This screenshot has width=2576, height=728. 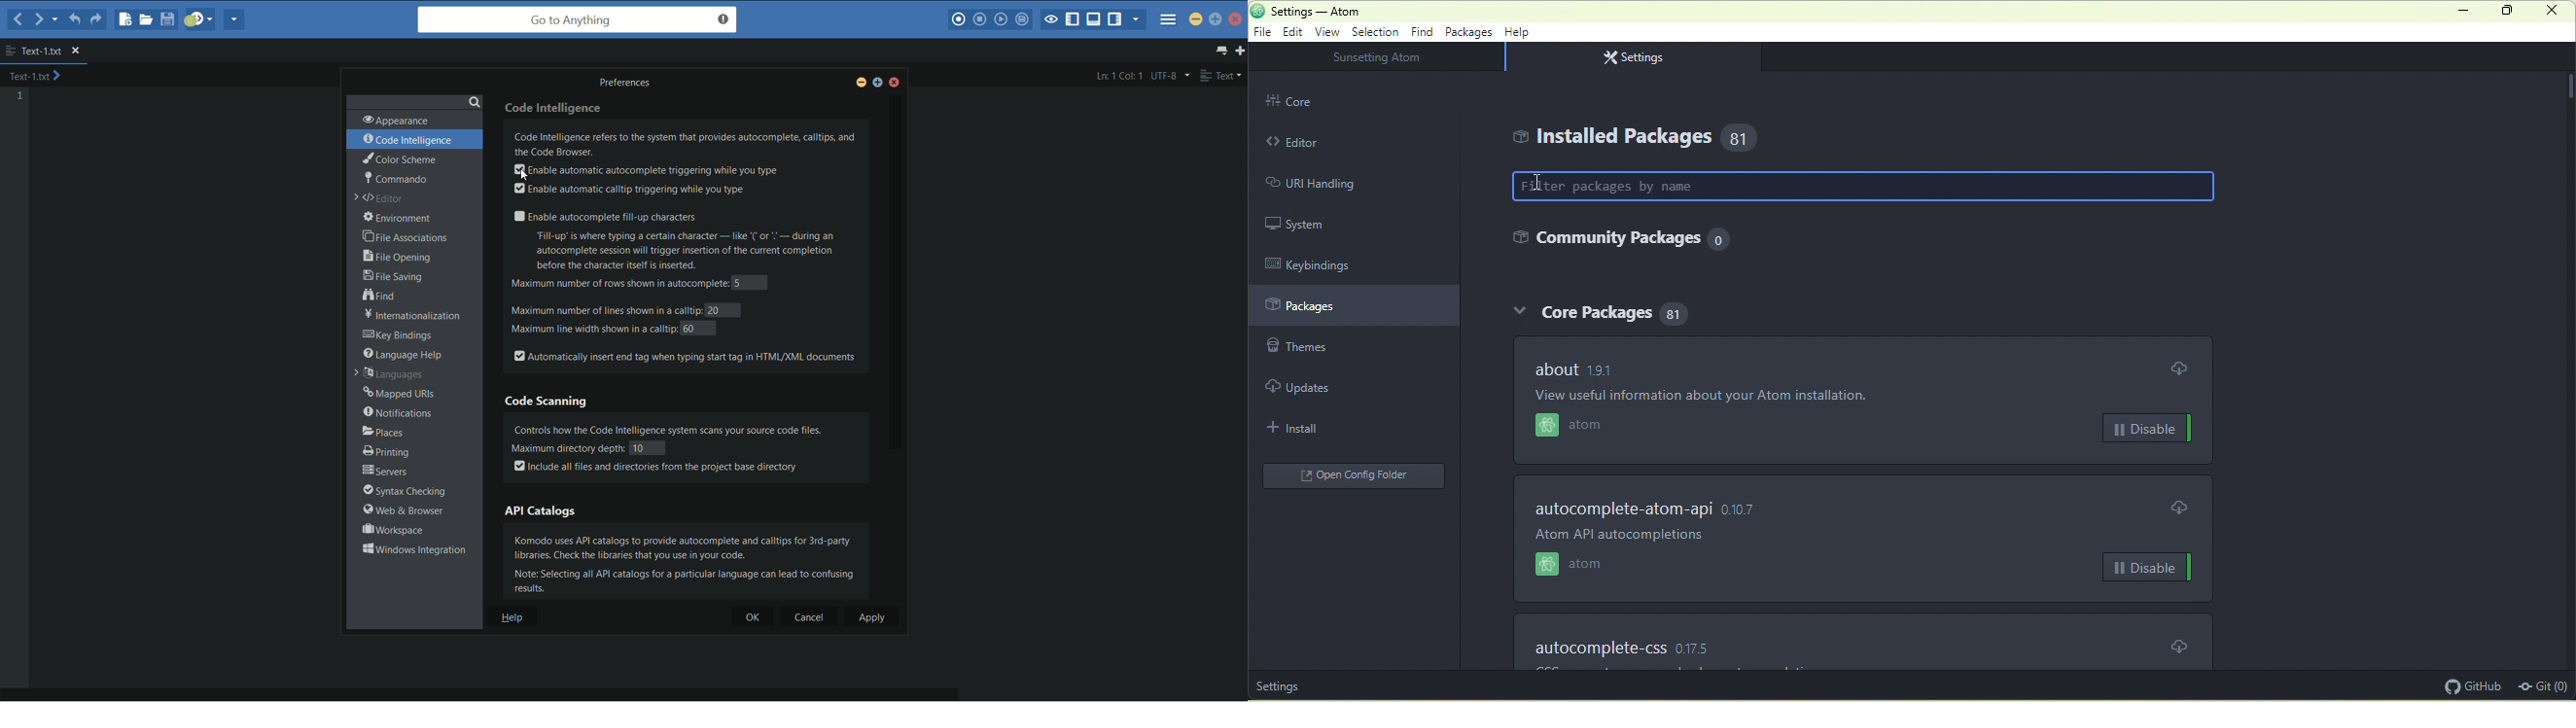 What do you see at coordinates (53, 21) in the screenshot?
I see `recent location` at bounding box center [53, 21].